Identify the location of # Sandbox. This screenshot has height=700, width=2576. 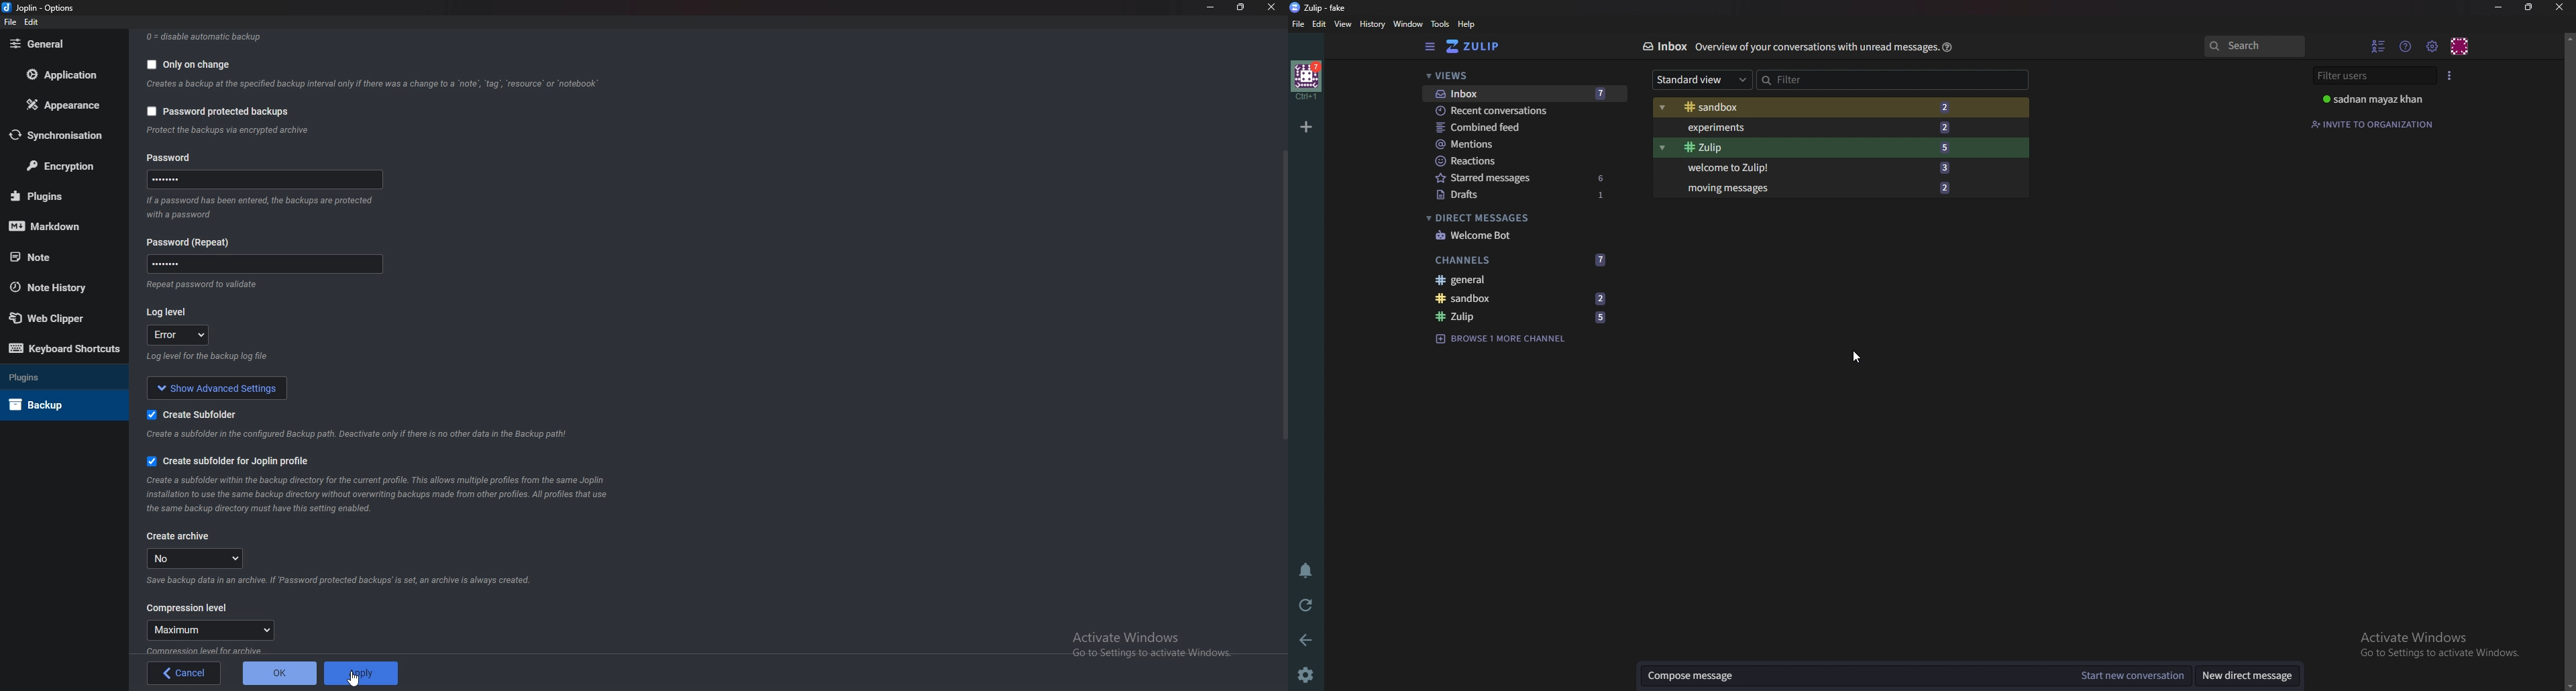
(1759, 108).